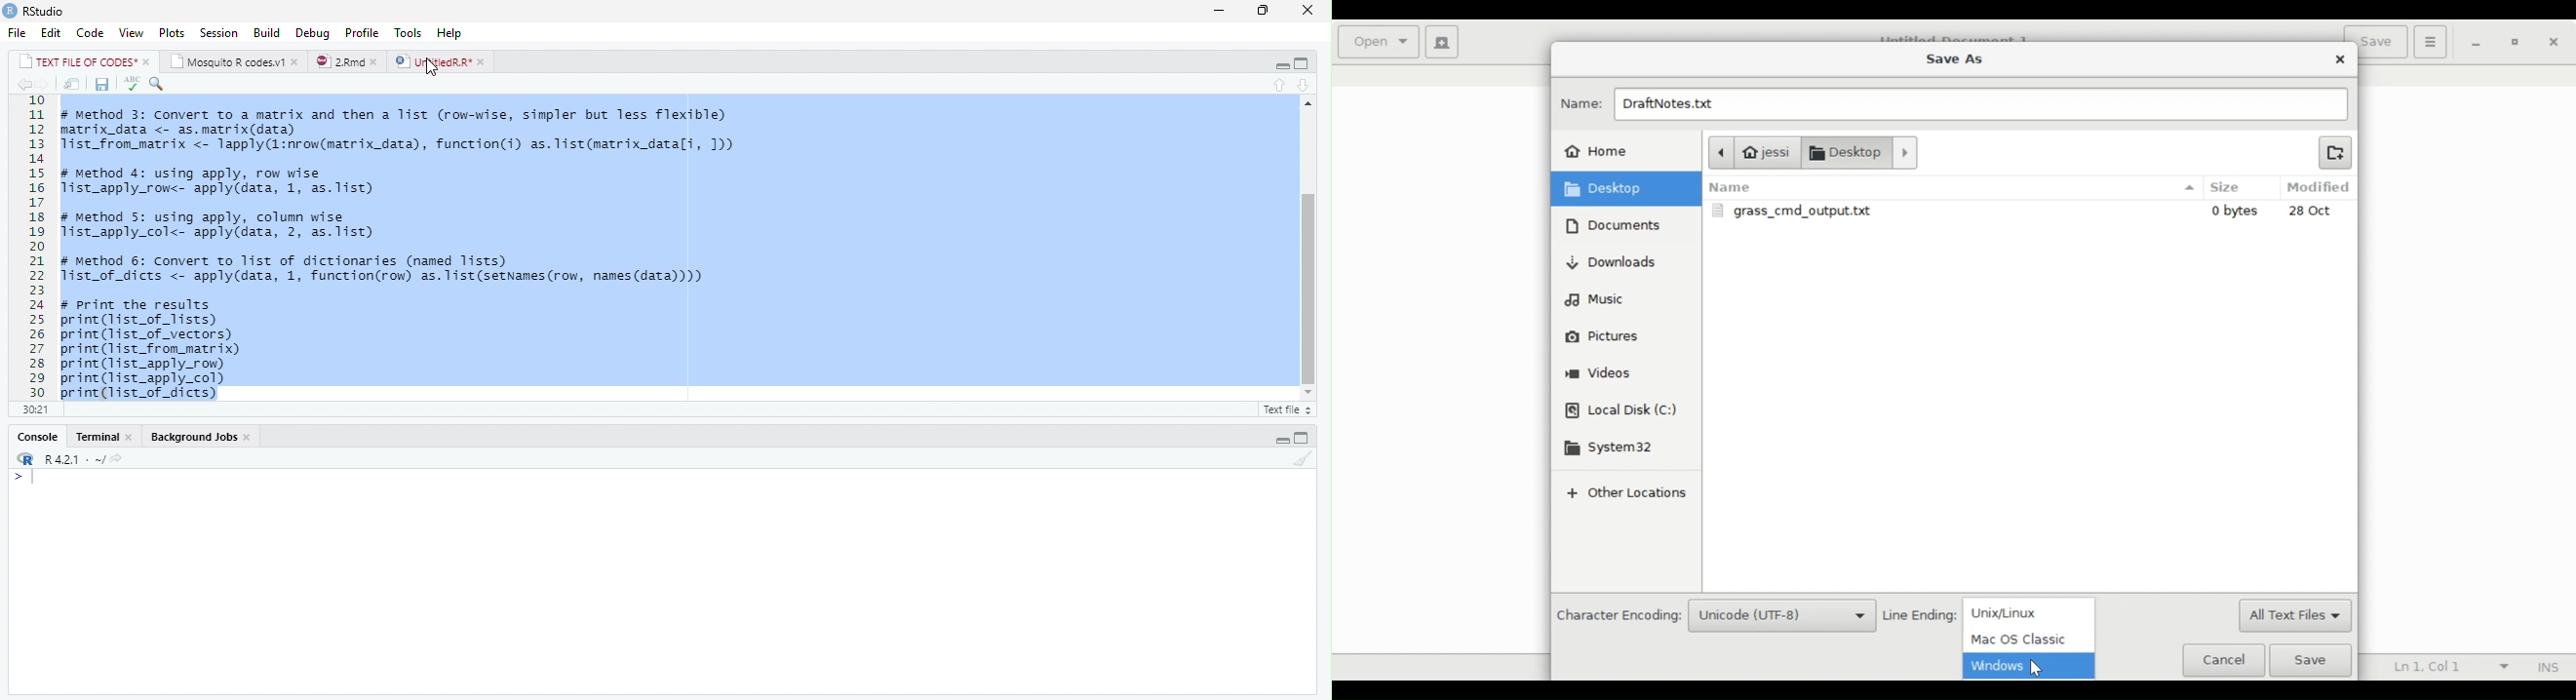 This screenshot has width=2576, height=700. What do you see at coordinates (1308, 391) in the screenshot?
I see `Scroll Bottom` at bounding box center [1308, 391].